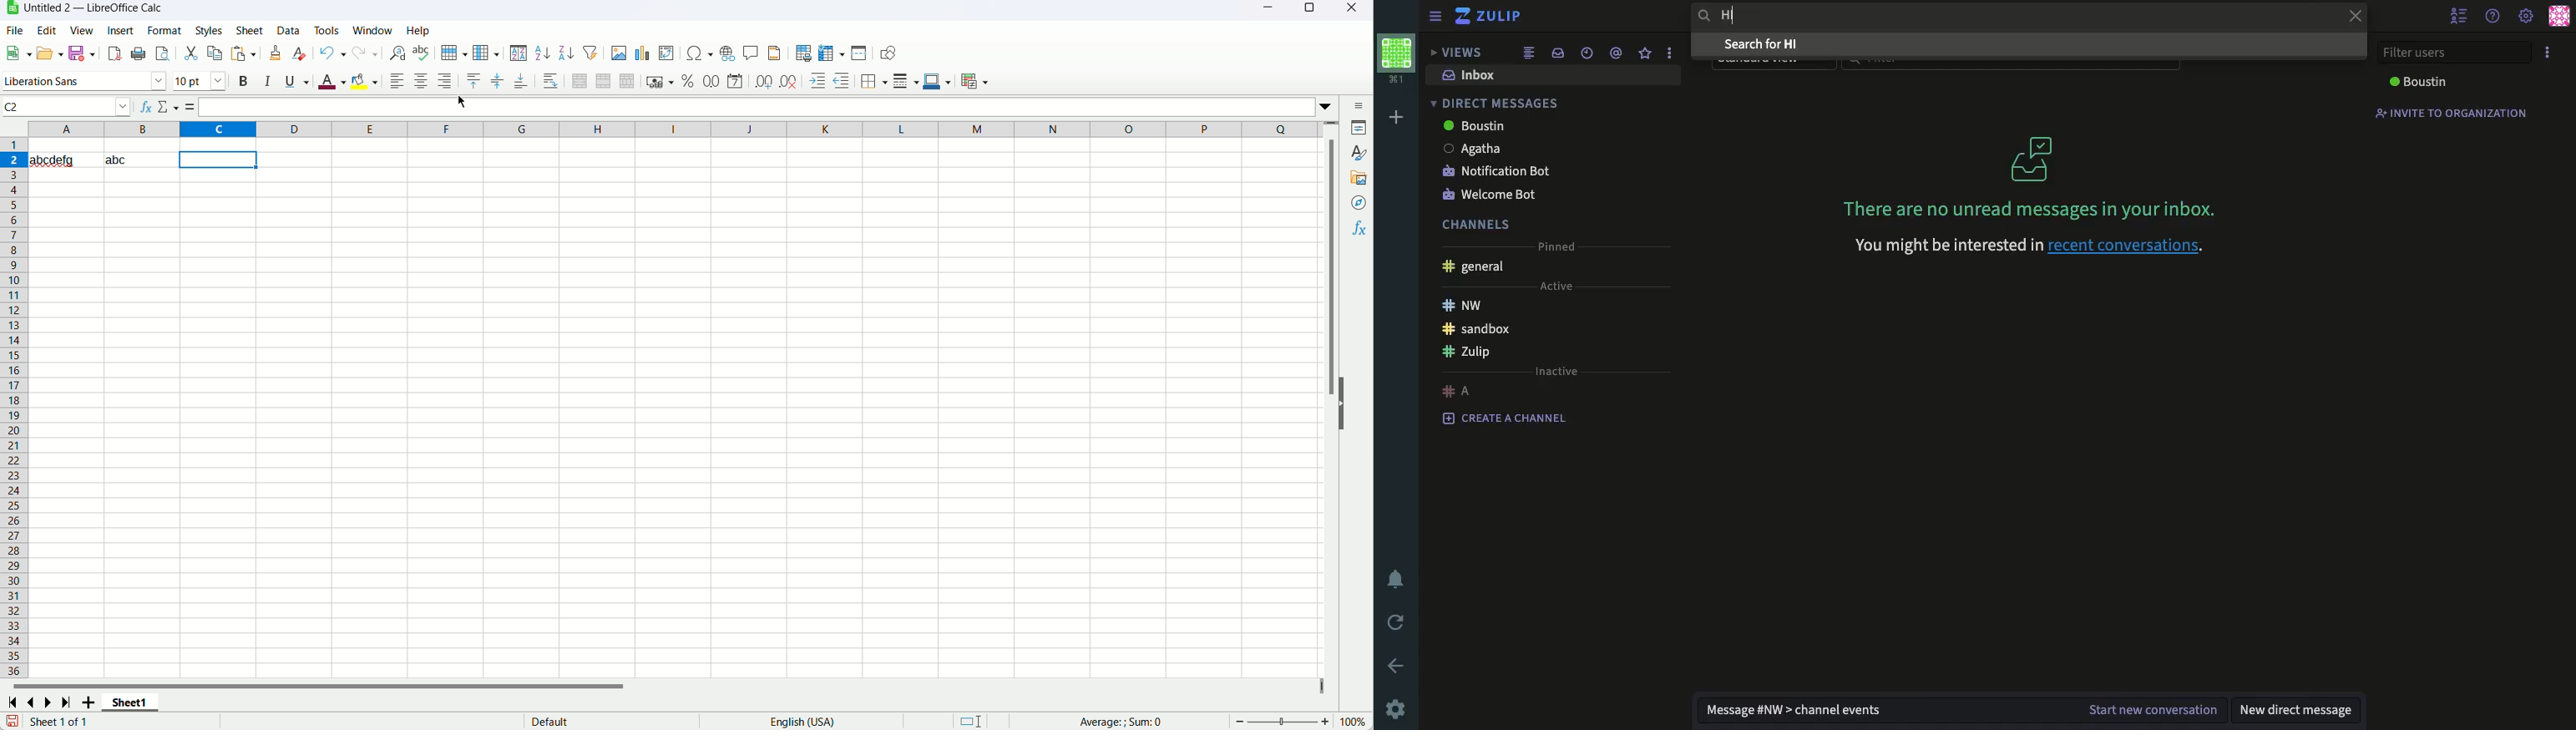 The image size is (2576, 756). Describe the element at coordinates (298, 54) in the screenshot. I see `clear direct formatting` at that location.